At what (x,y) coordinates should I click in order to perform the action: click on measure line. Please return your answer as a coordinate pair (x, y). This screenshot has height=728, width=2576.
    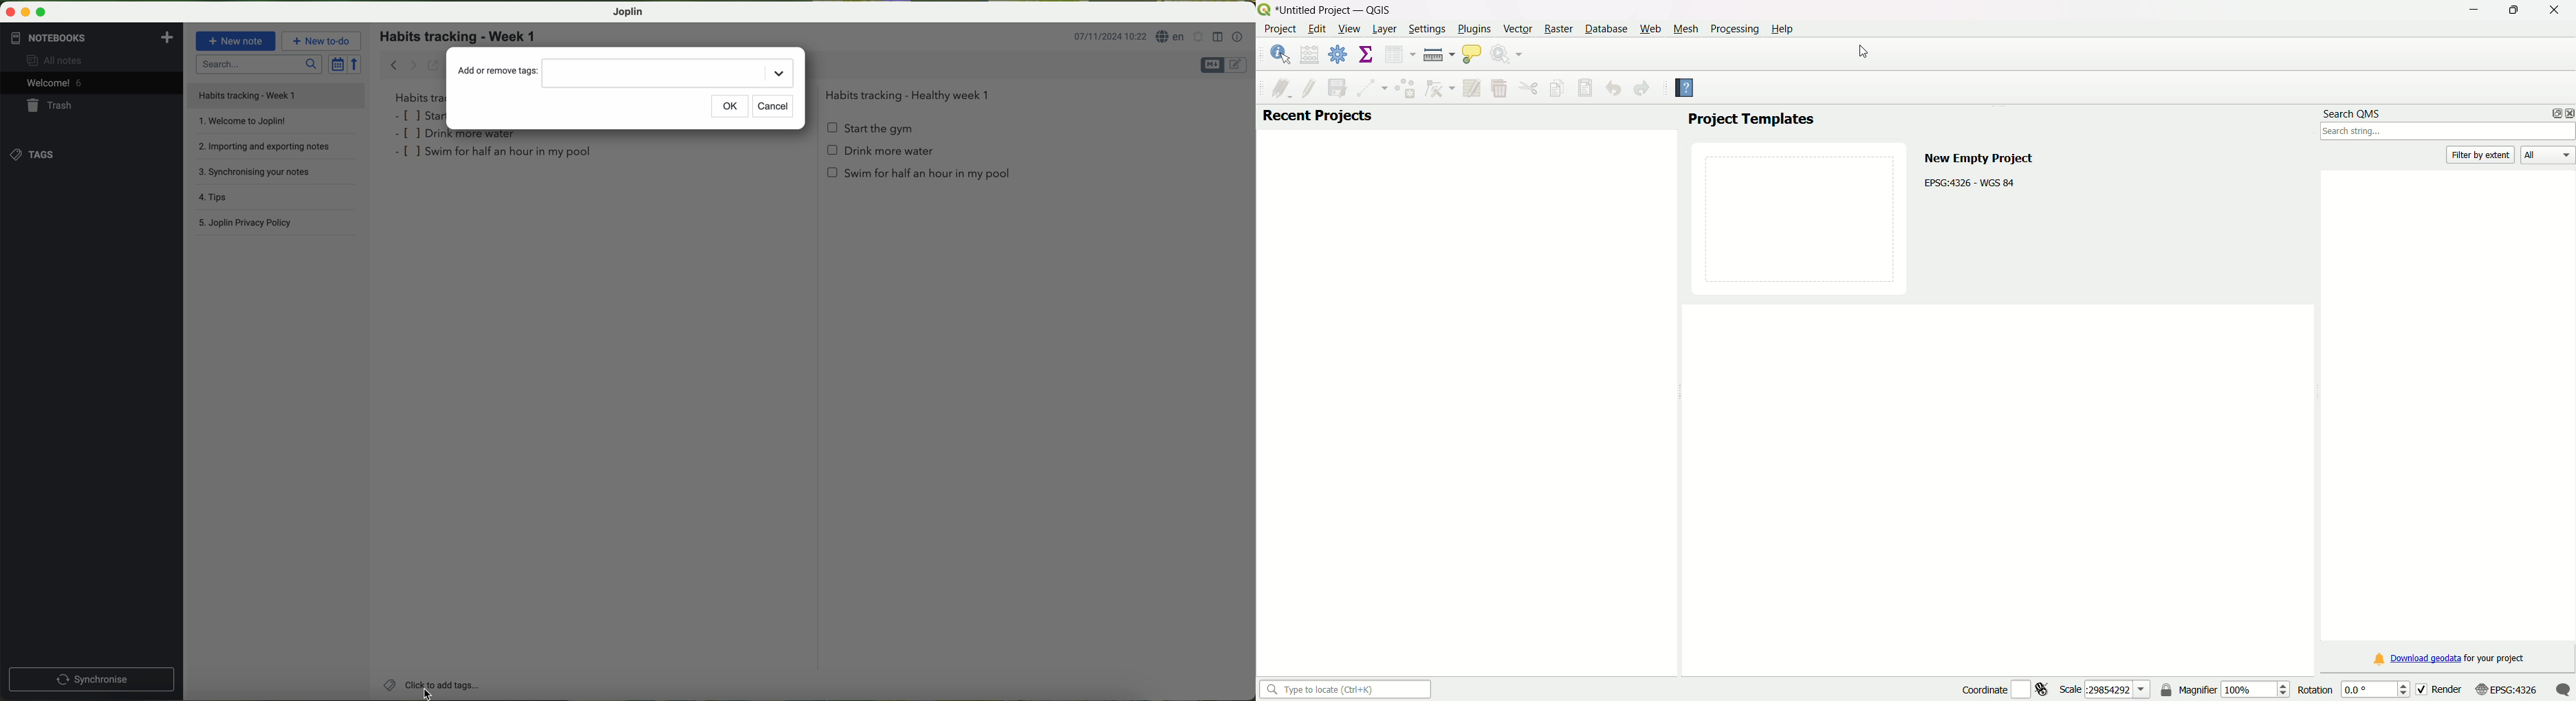
    Looking at the image, I should click on (1438, 55).